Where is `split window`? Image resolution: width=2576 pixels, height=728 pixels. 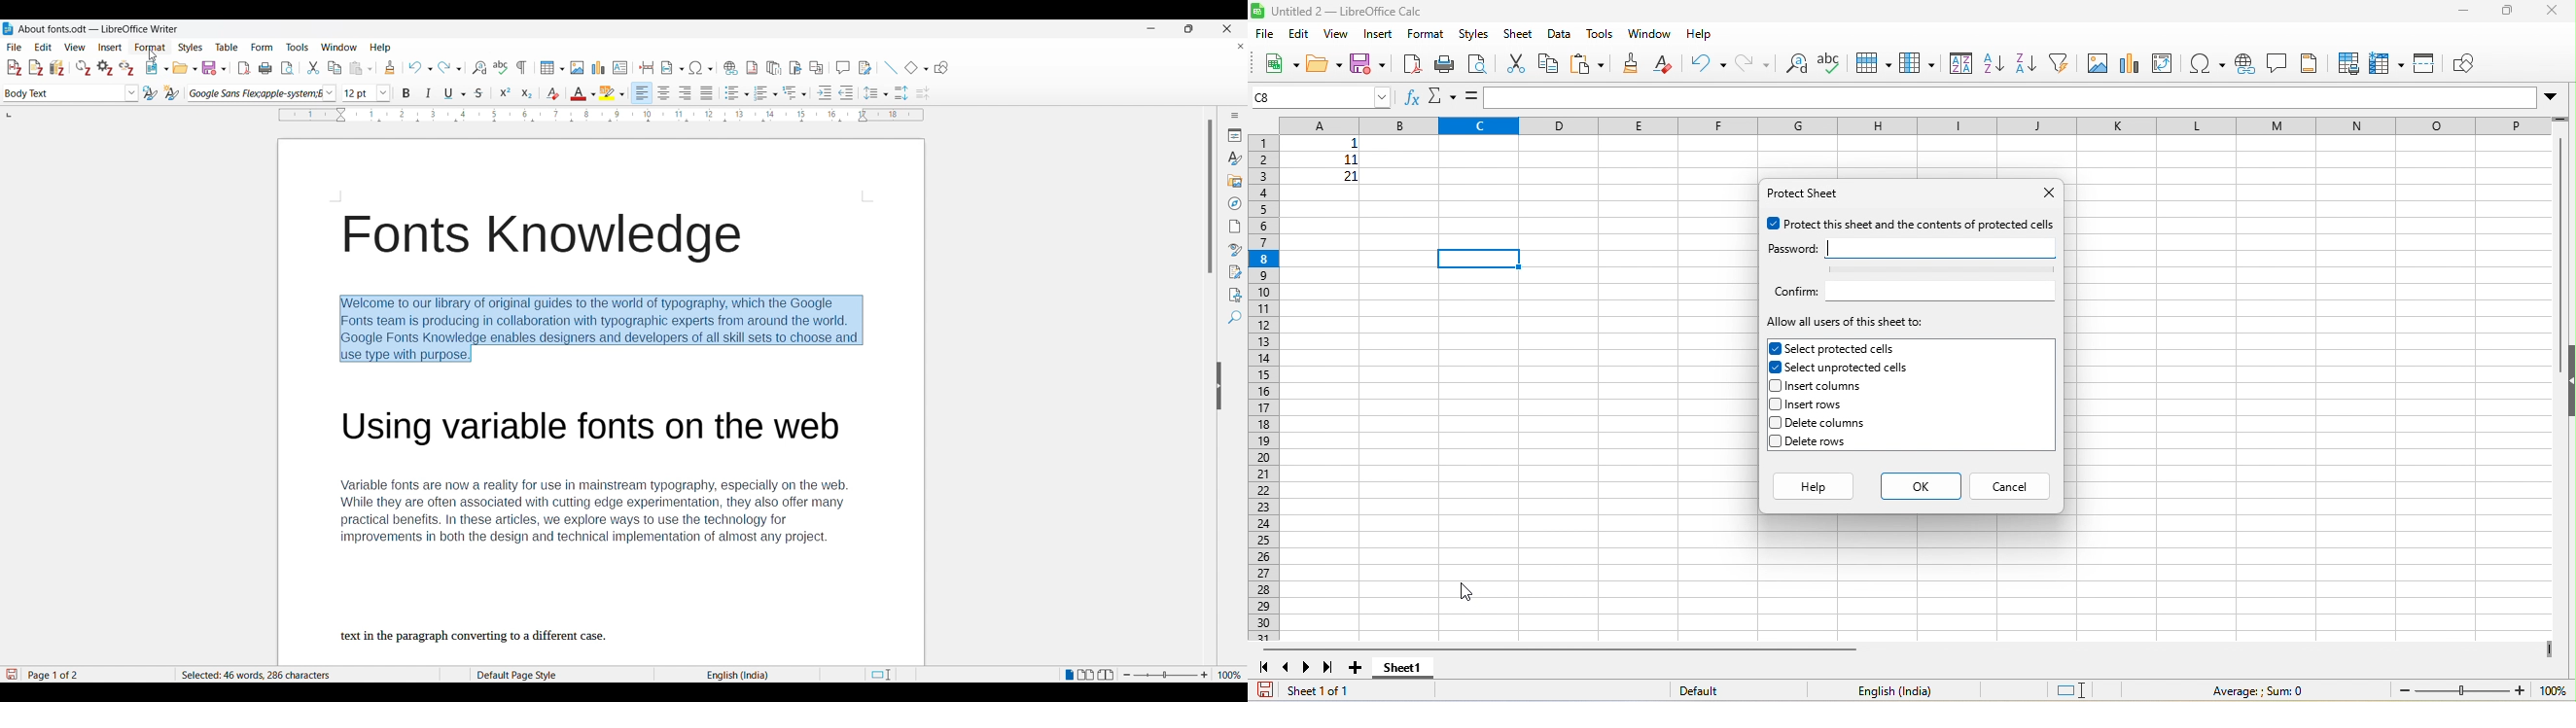
split window is located at coordinates (2425, 65).